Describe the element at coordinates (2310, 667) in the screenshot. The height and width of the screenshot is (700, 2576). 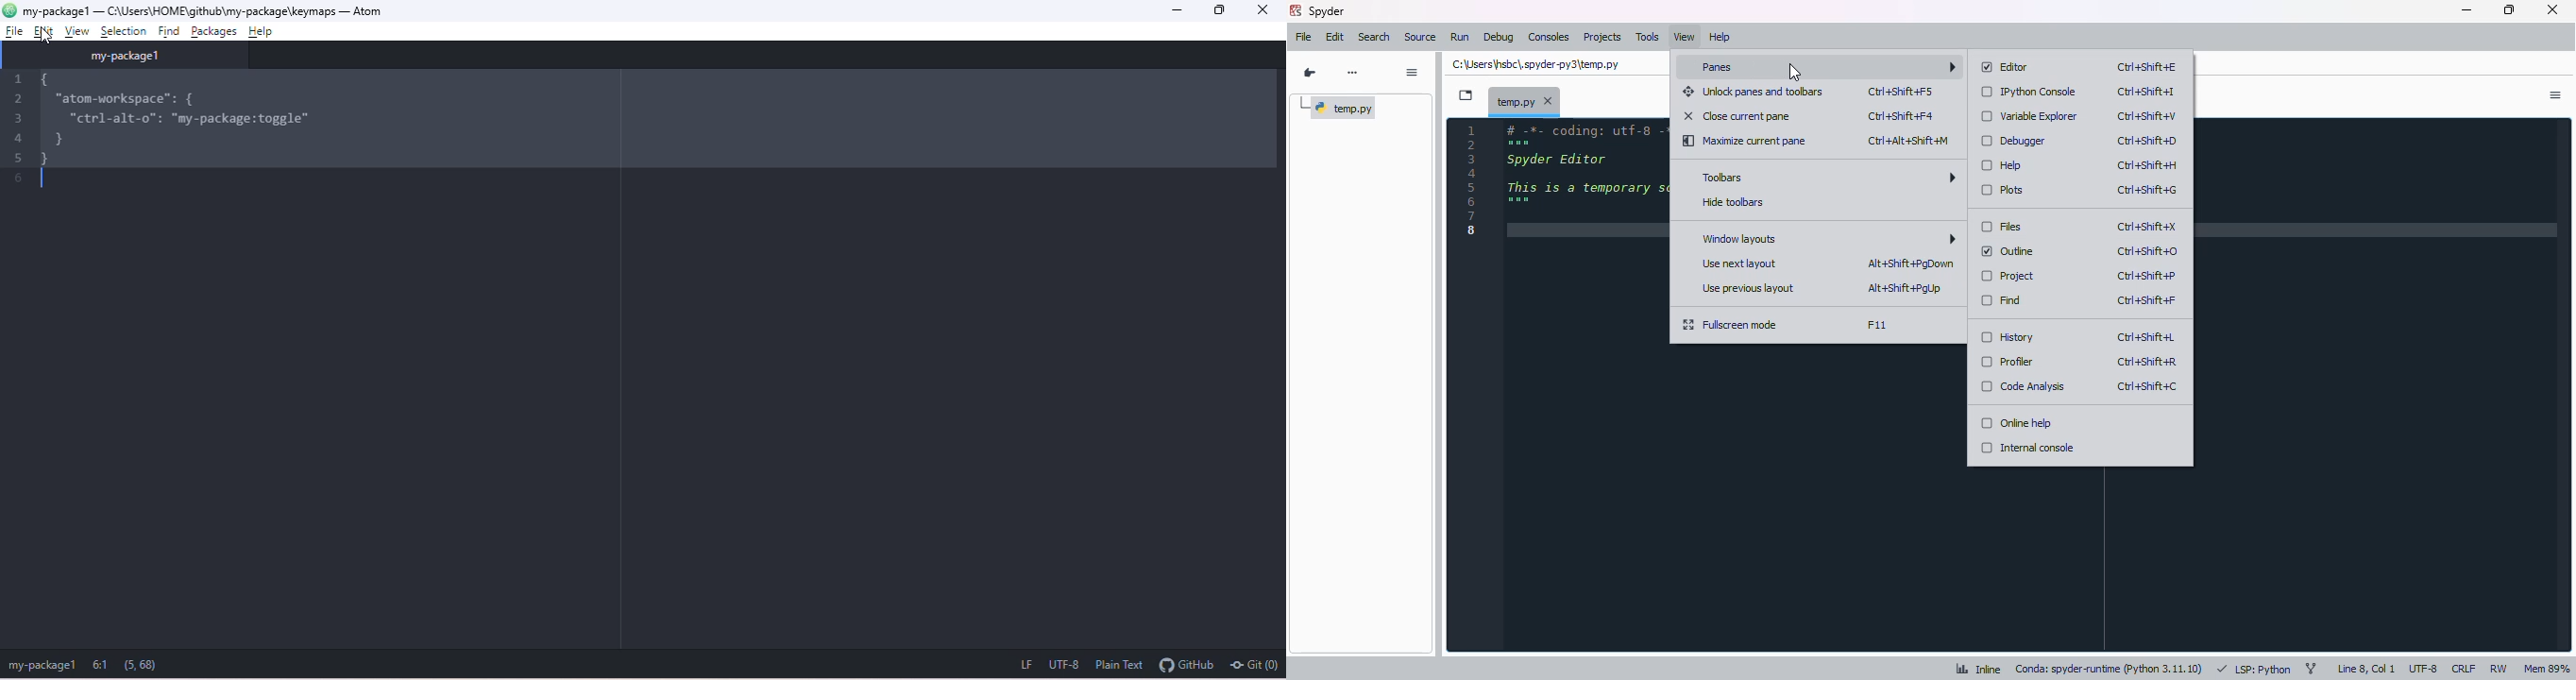
I see `git branch` at that location.